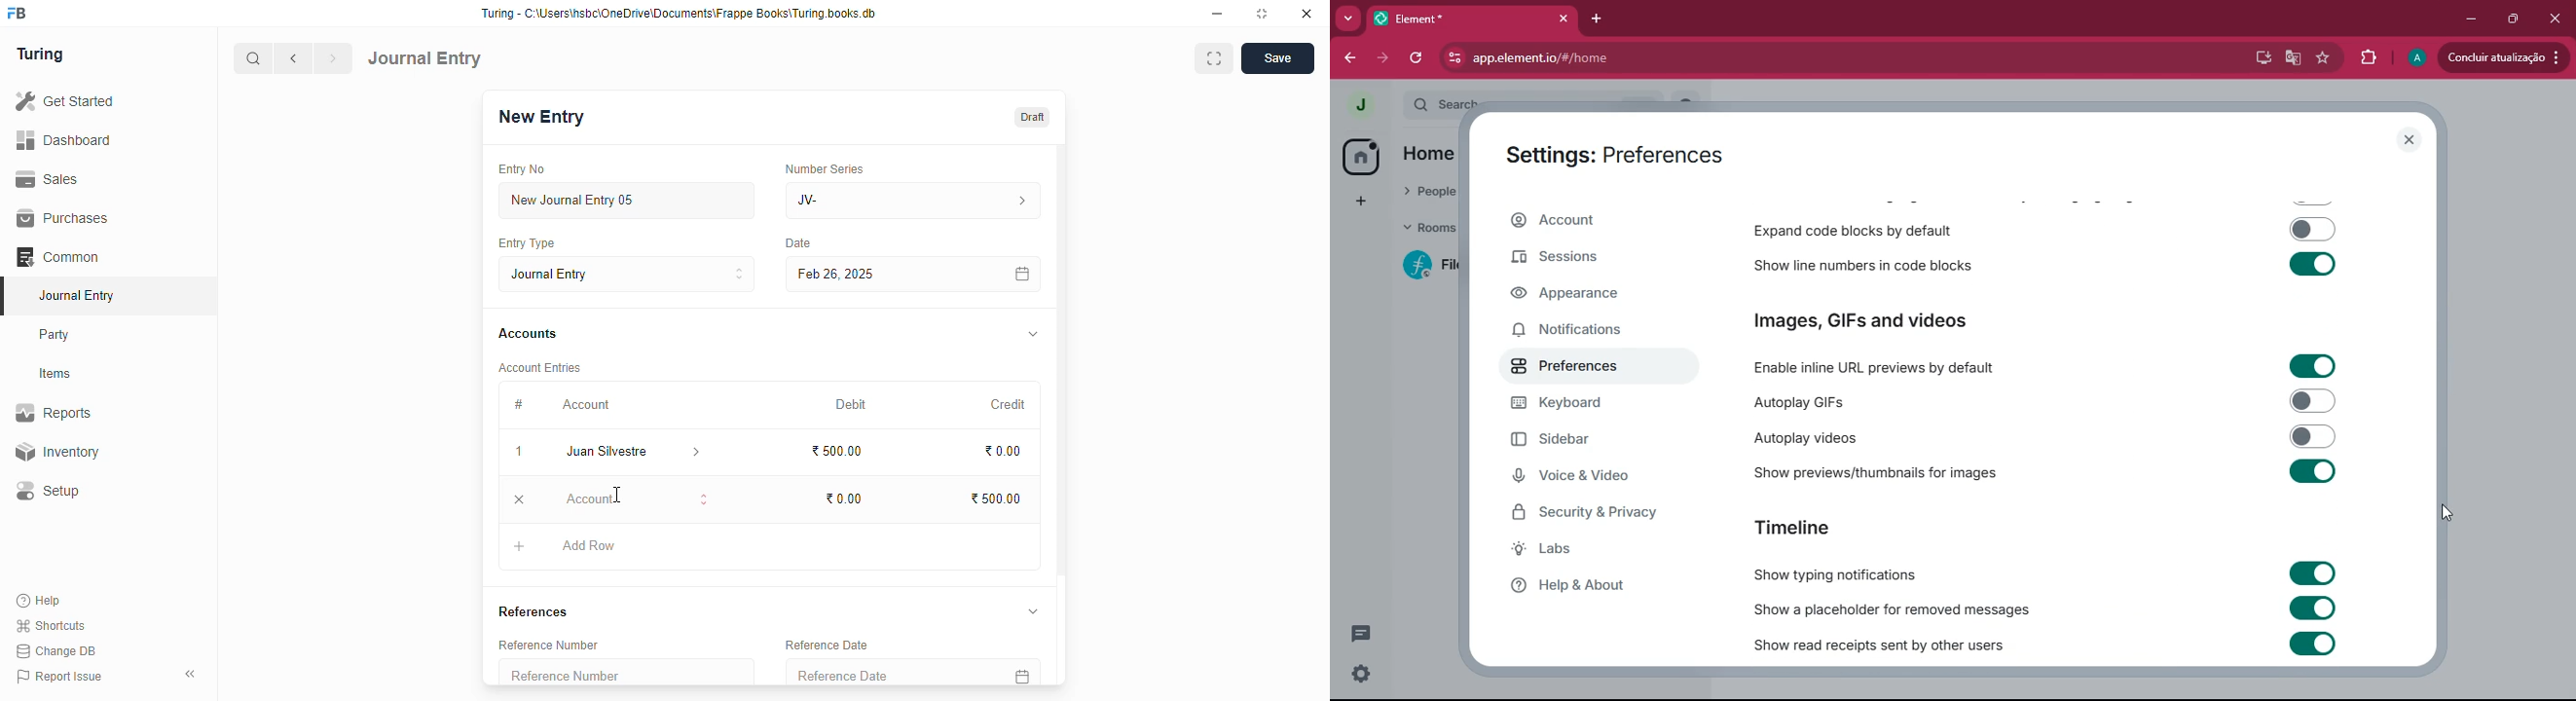 Image resolution: width=2576 pixels, height=728 pixels. What do you see at coordinates (1034, 610) in the screenshot?
I see `toggle expand/collapse` at bounding box center [1034, 610].